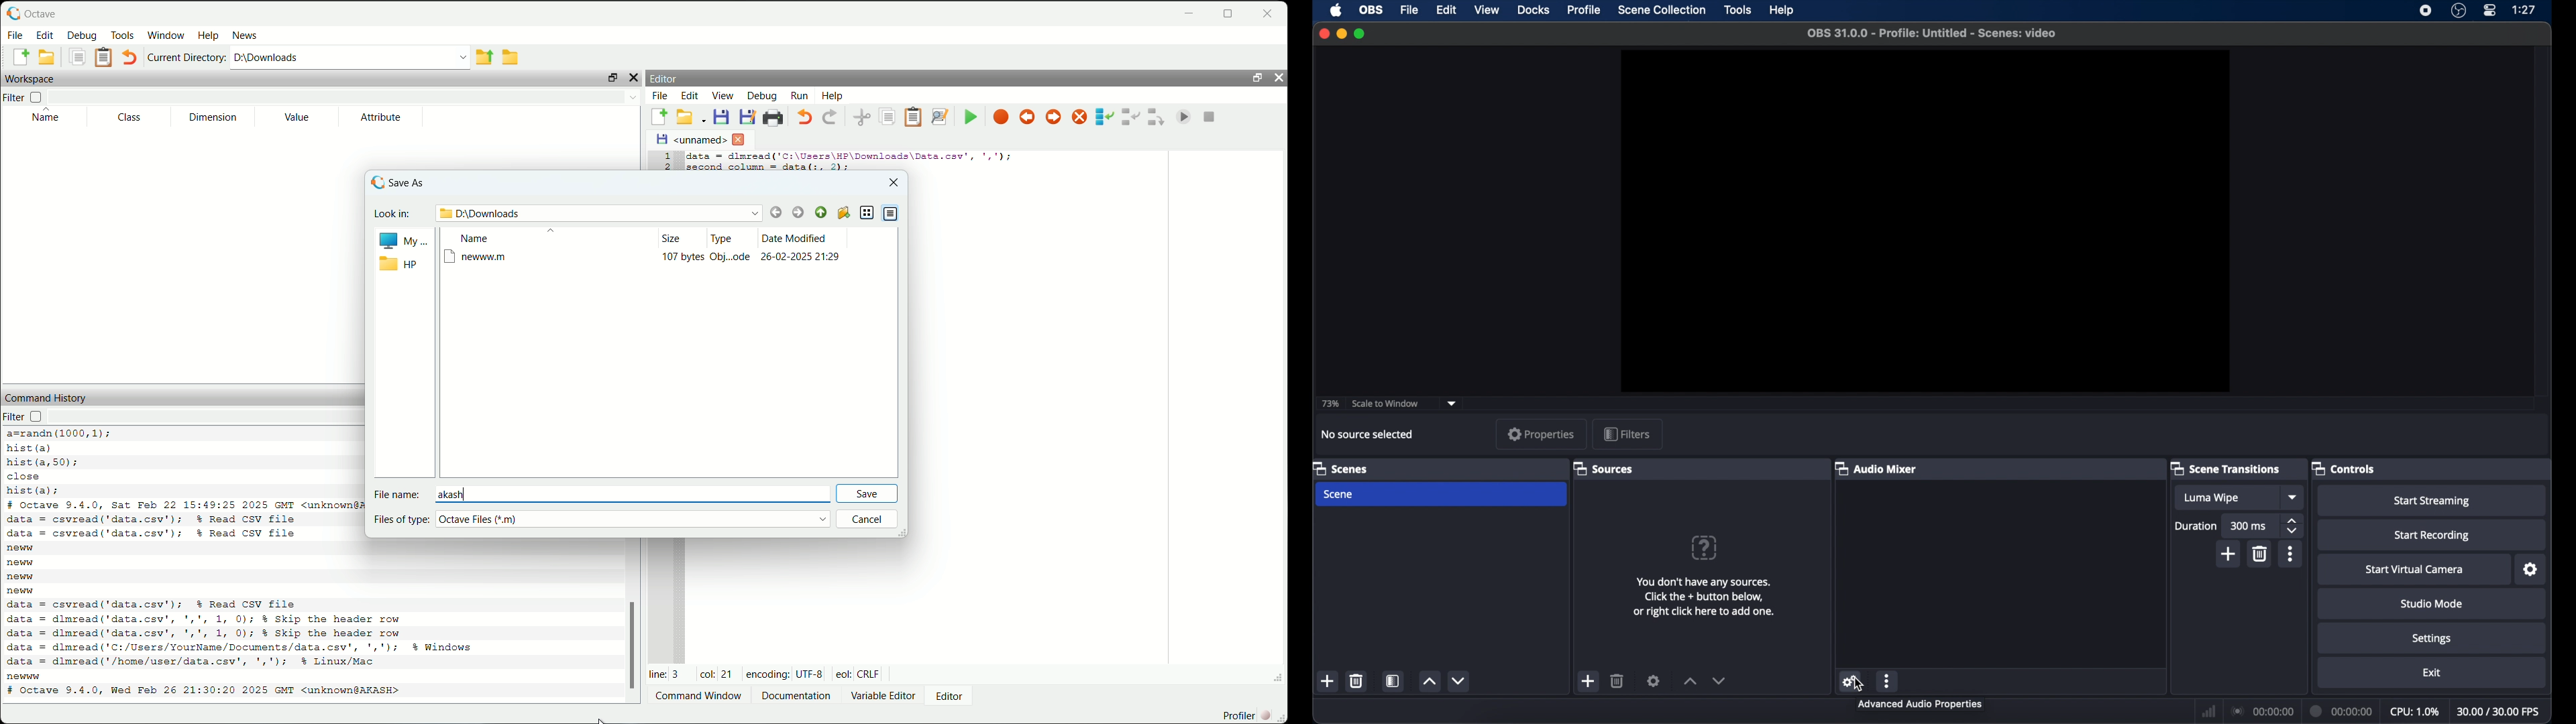 Image resolution: width=2576 pixels, height=728 pixels. What do you see at coordinates (2226, 469) in the screenshot?
I see `scene transitions` at bounding box center [2226, 469].